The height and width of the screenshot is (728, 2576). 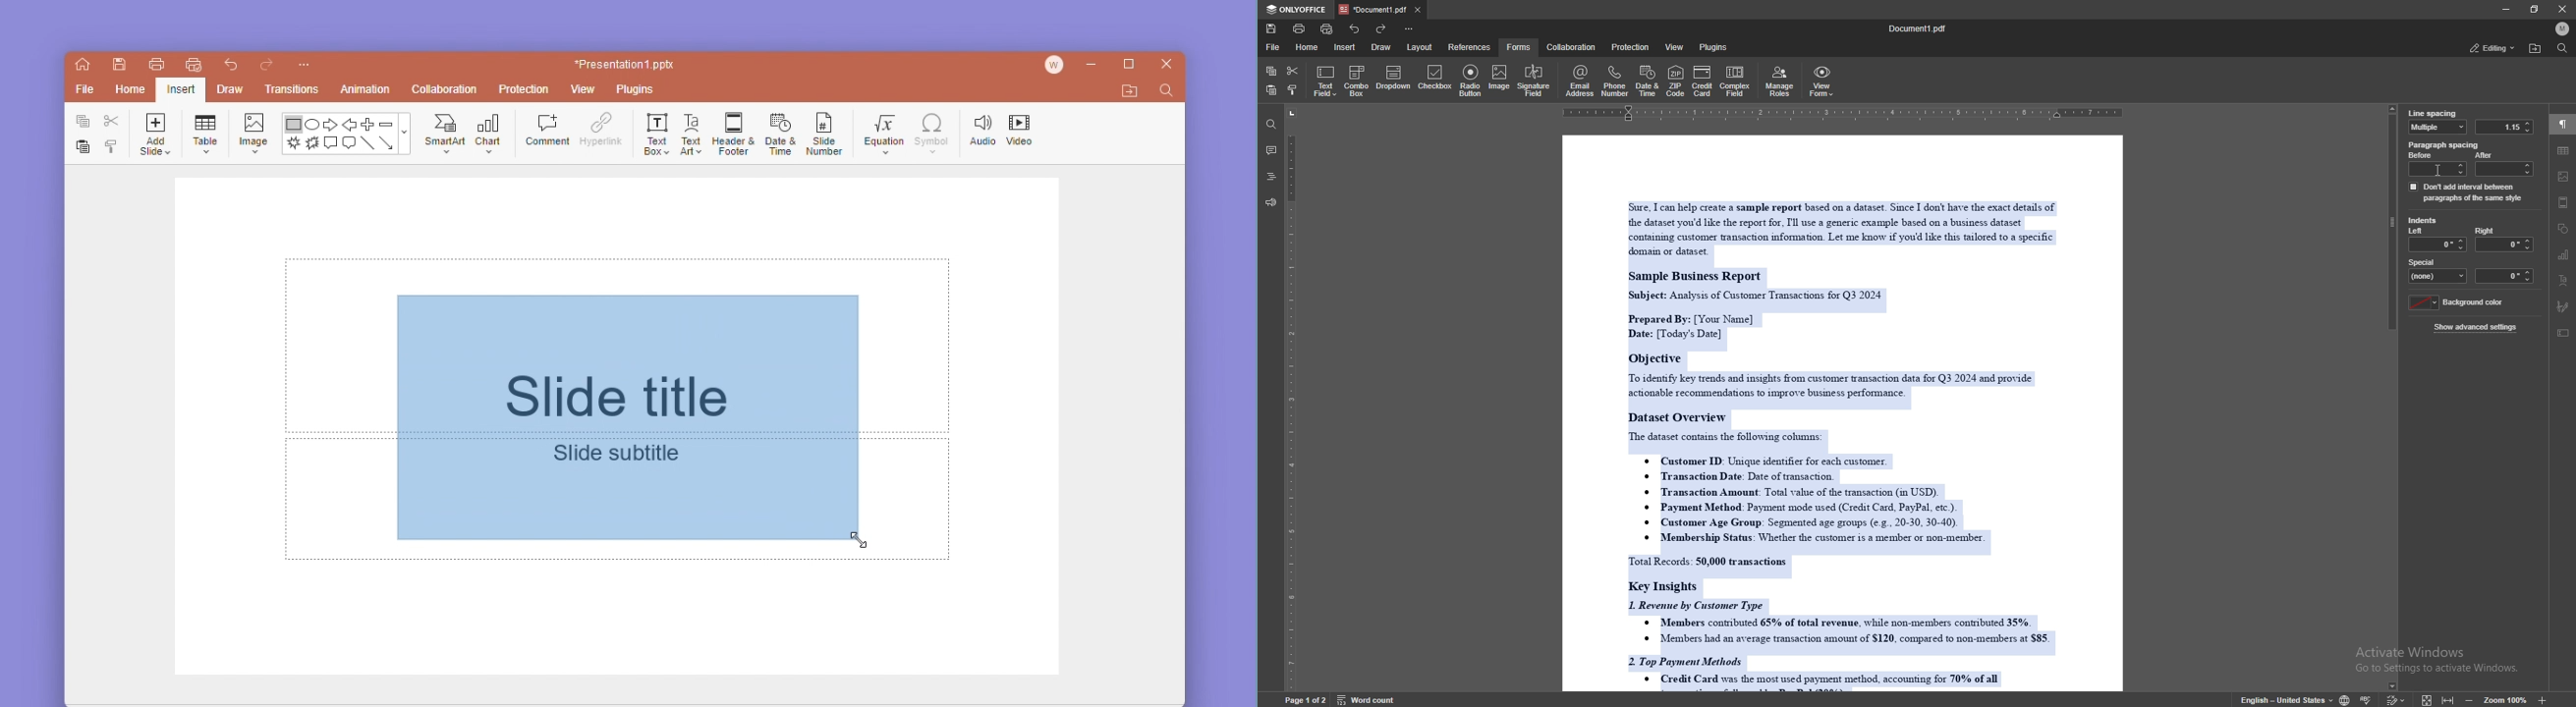 What do you see at coordinates (601, 129) in the screenshot?
I see `hyperlink` at bounding box center [601, 129].